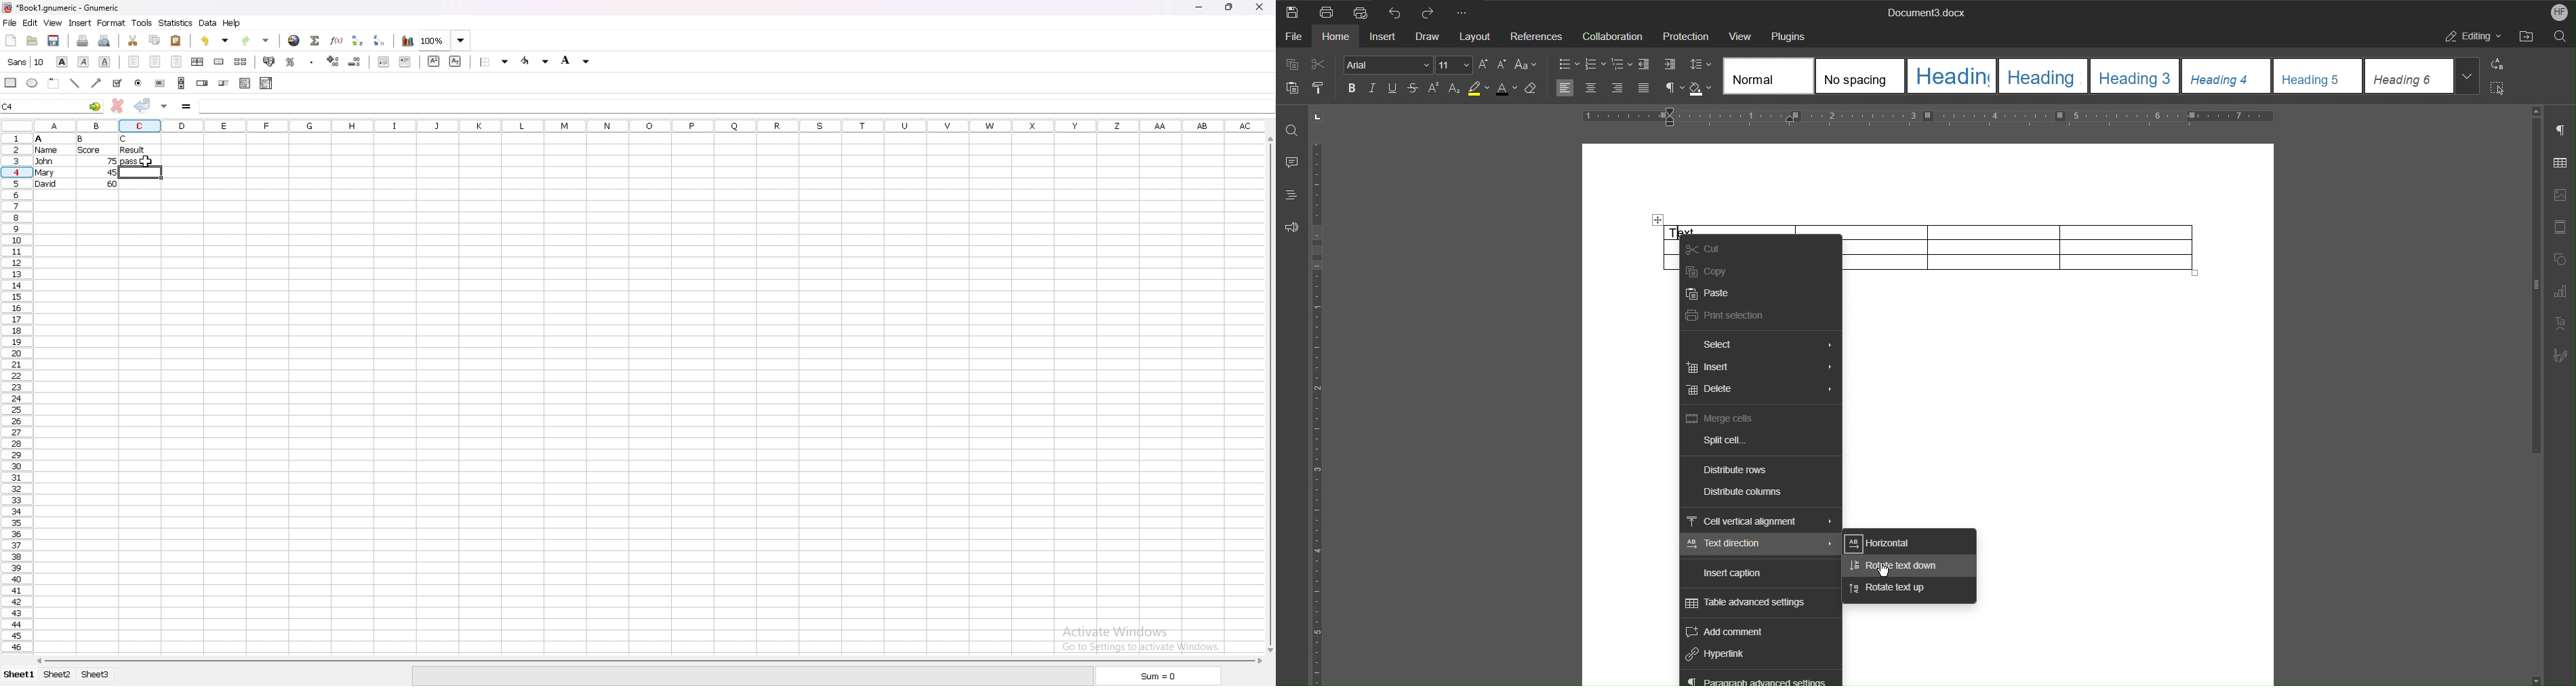 The height and width of the screenshot is (700, 2576). I want to click on Multilevel List, so click(1622, 65).